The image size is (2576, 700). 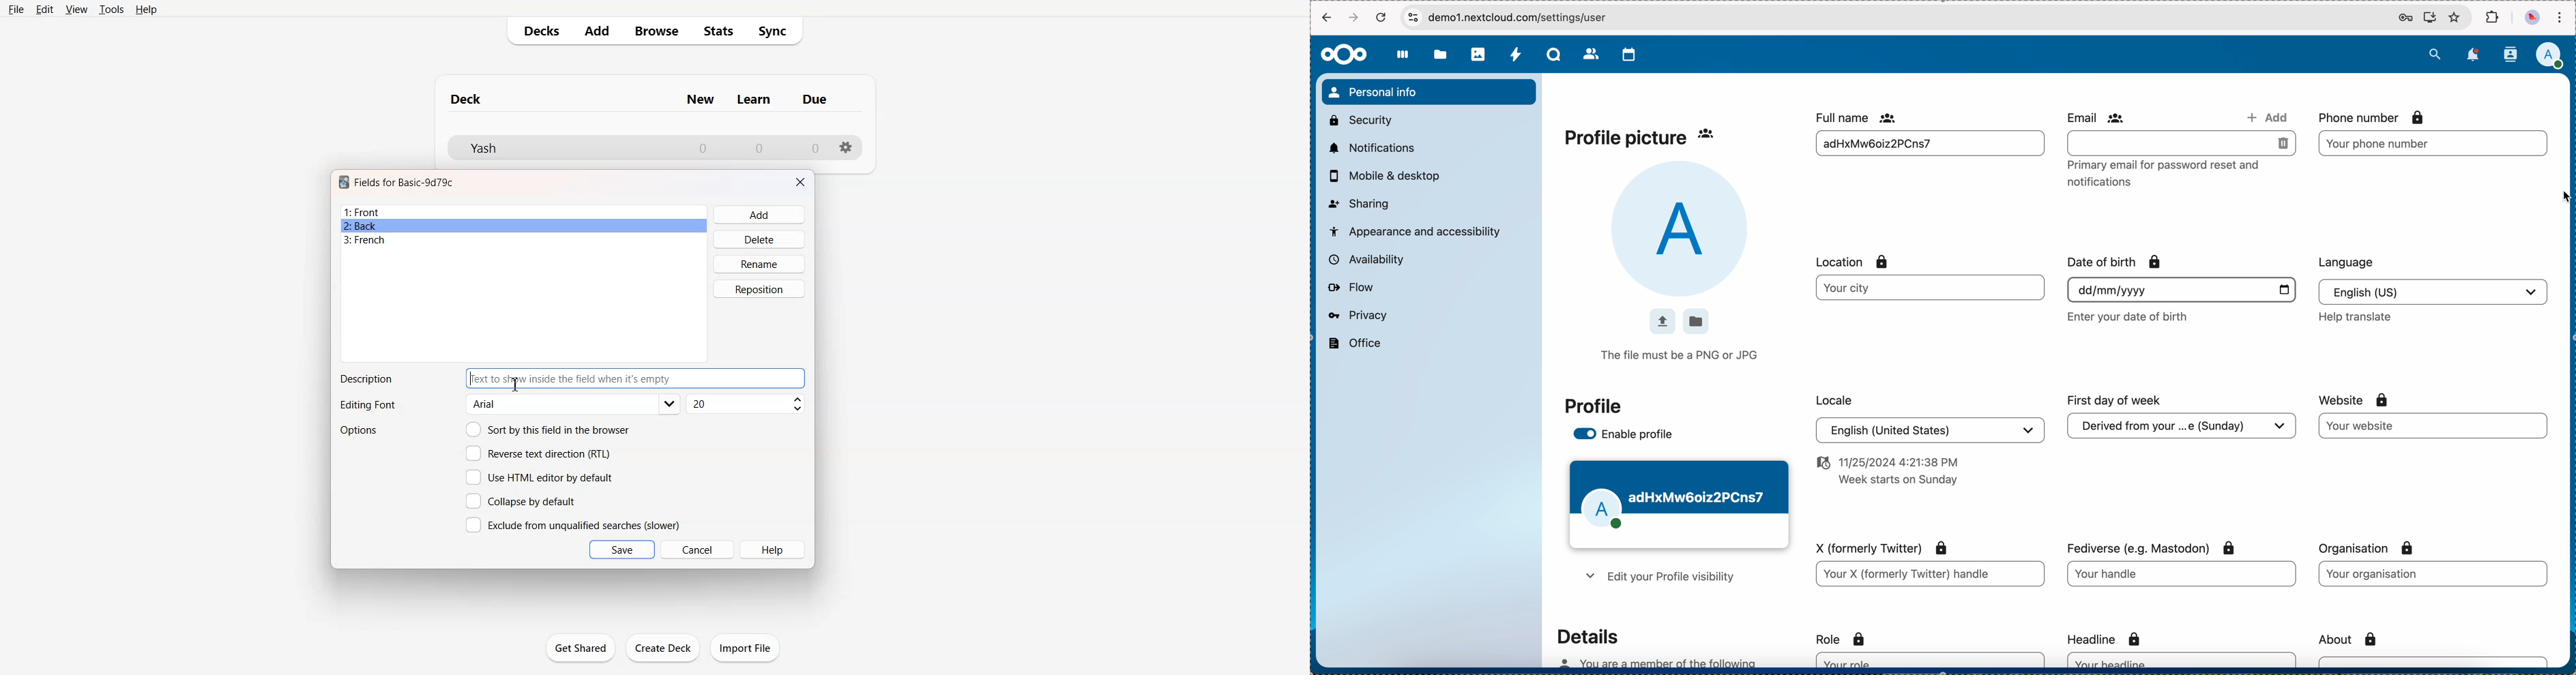 I want to click on click on user profile, so click(x=2552, y=57).